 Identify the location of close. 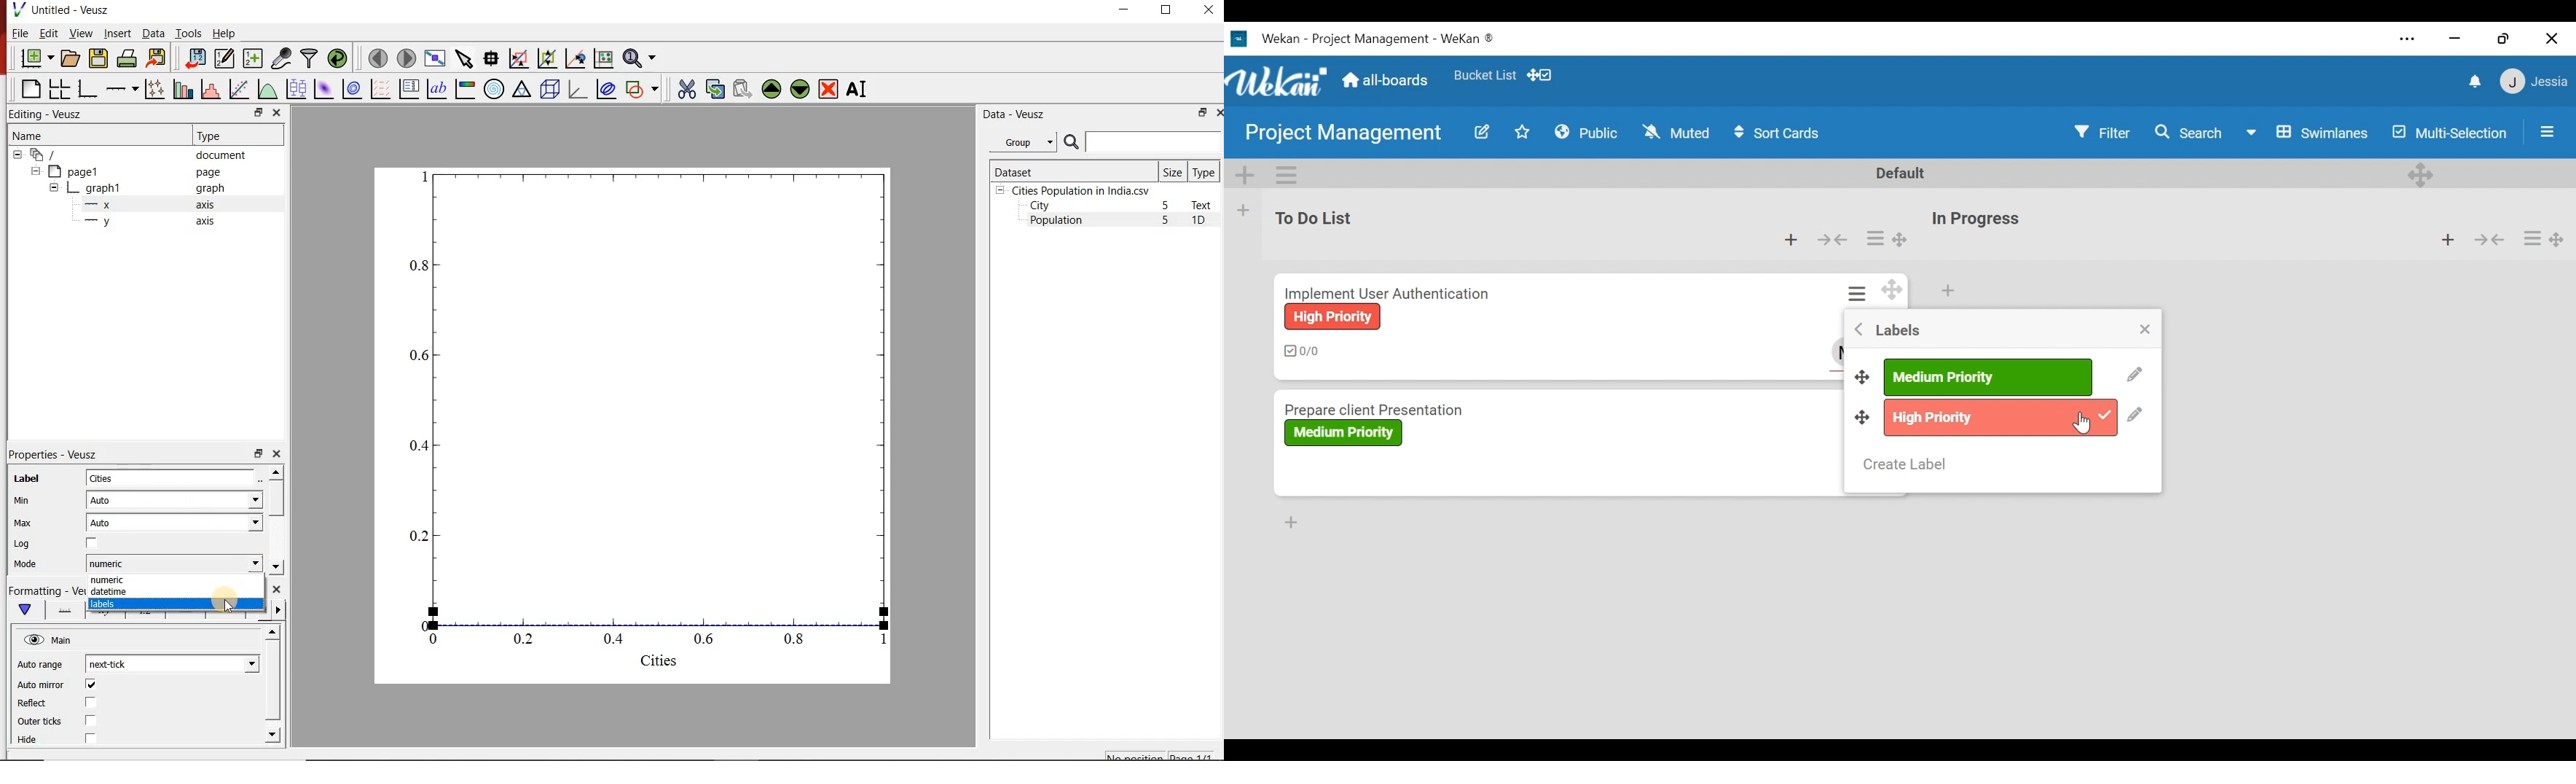
(2146, 331).